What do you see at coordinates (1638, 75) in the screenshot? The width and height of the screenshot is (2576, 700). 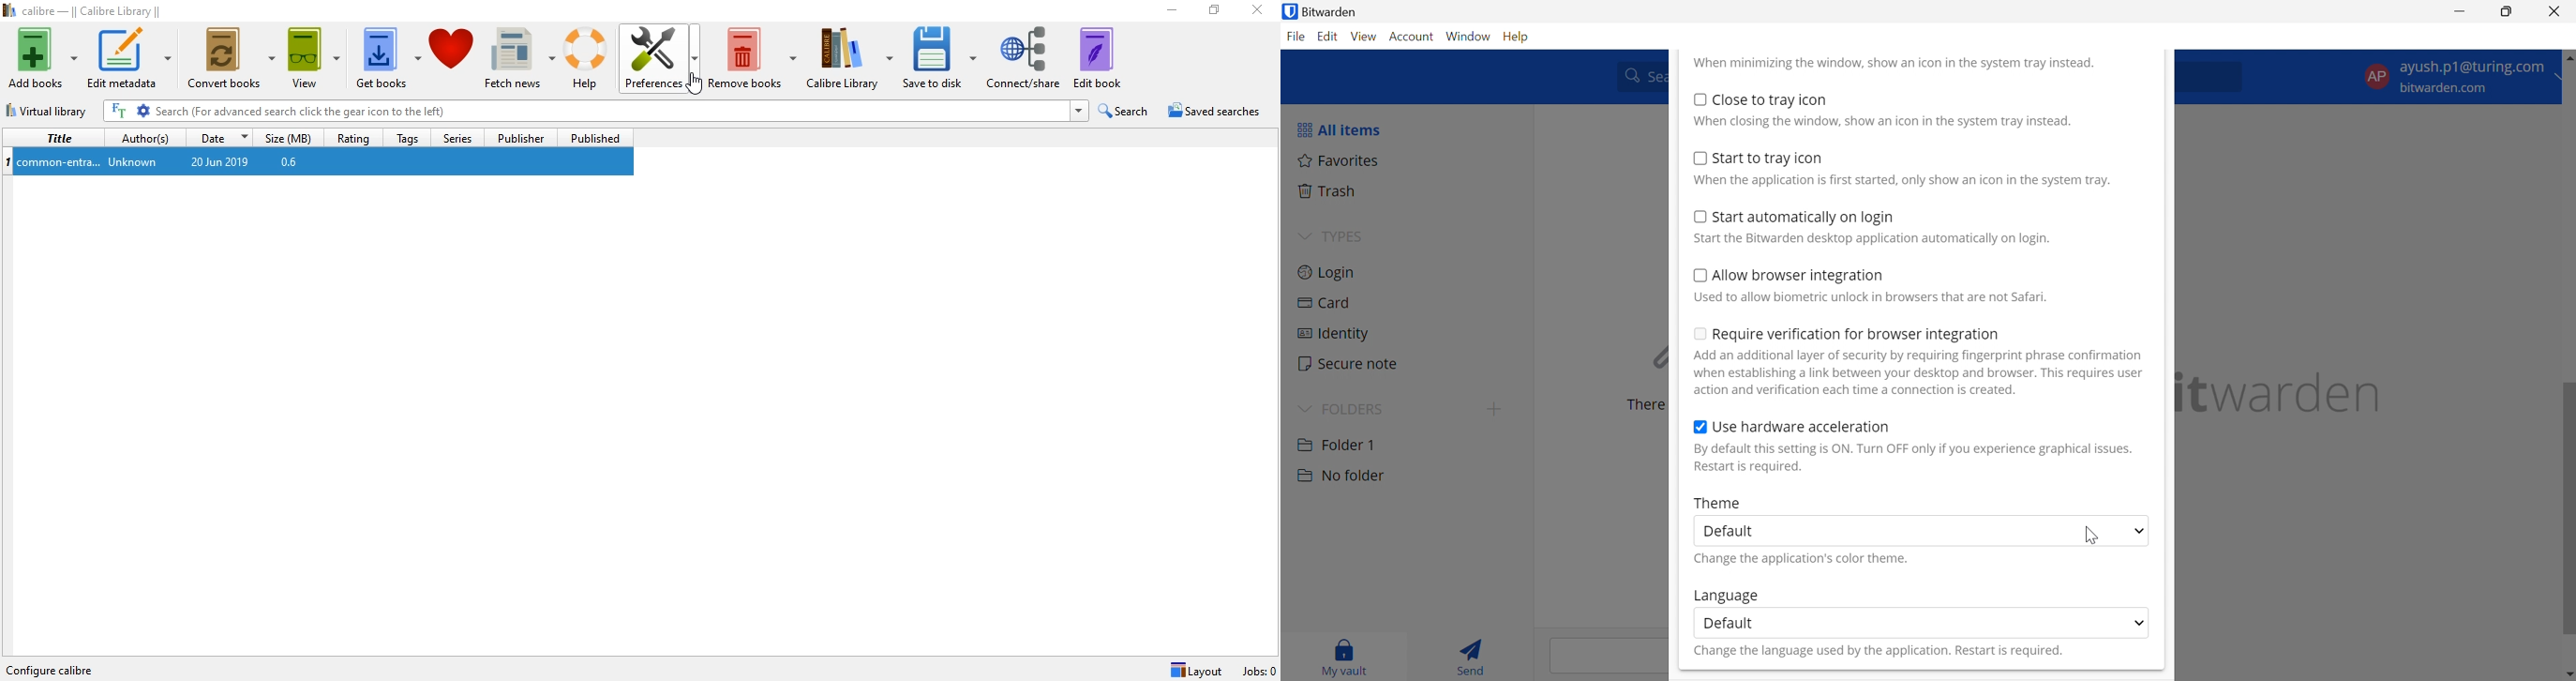 I see `Search vault` at bounding box center [1638, 75].